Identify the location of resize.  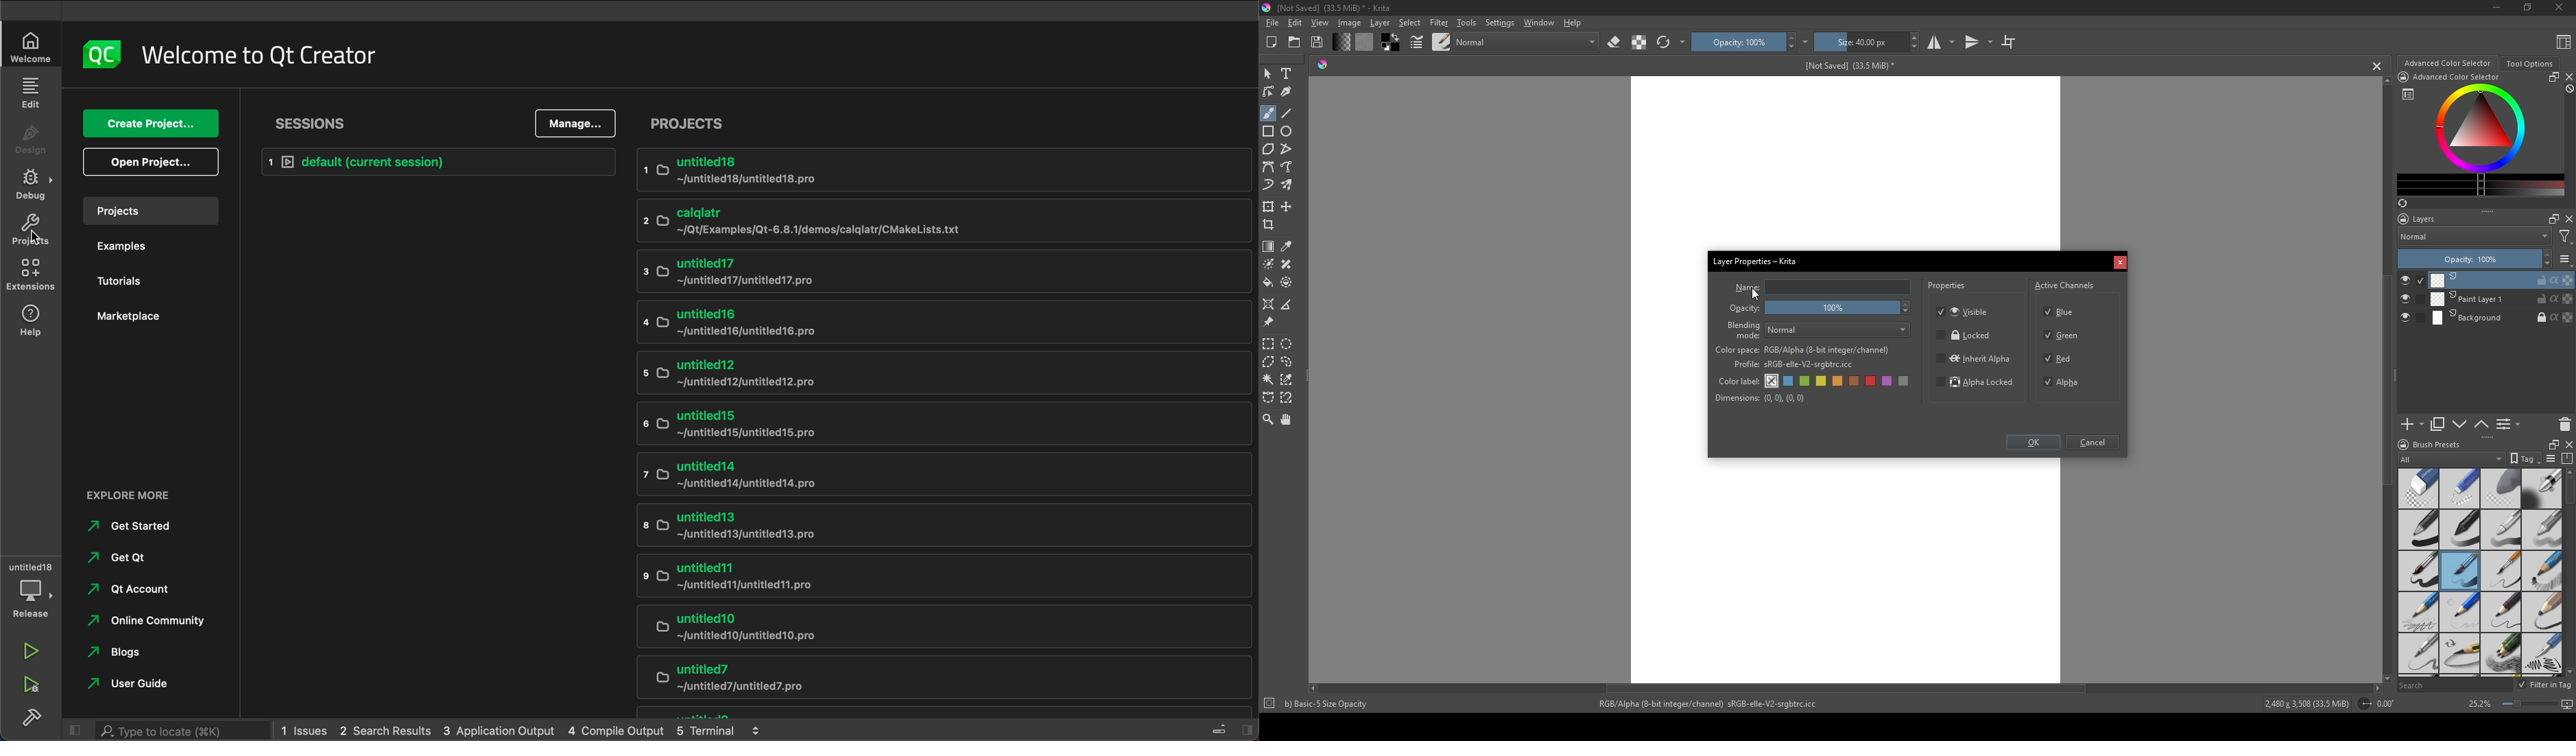
(2551, 77).